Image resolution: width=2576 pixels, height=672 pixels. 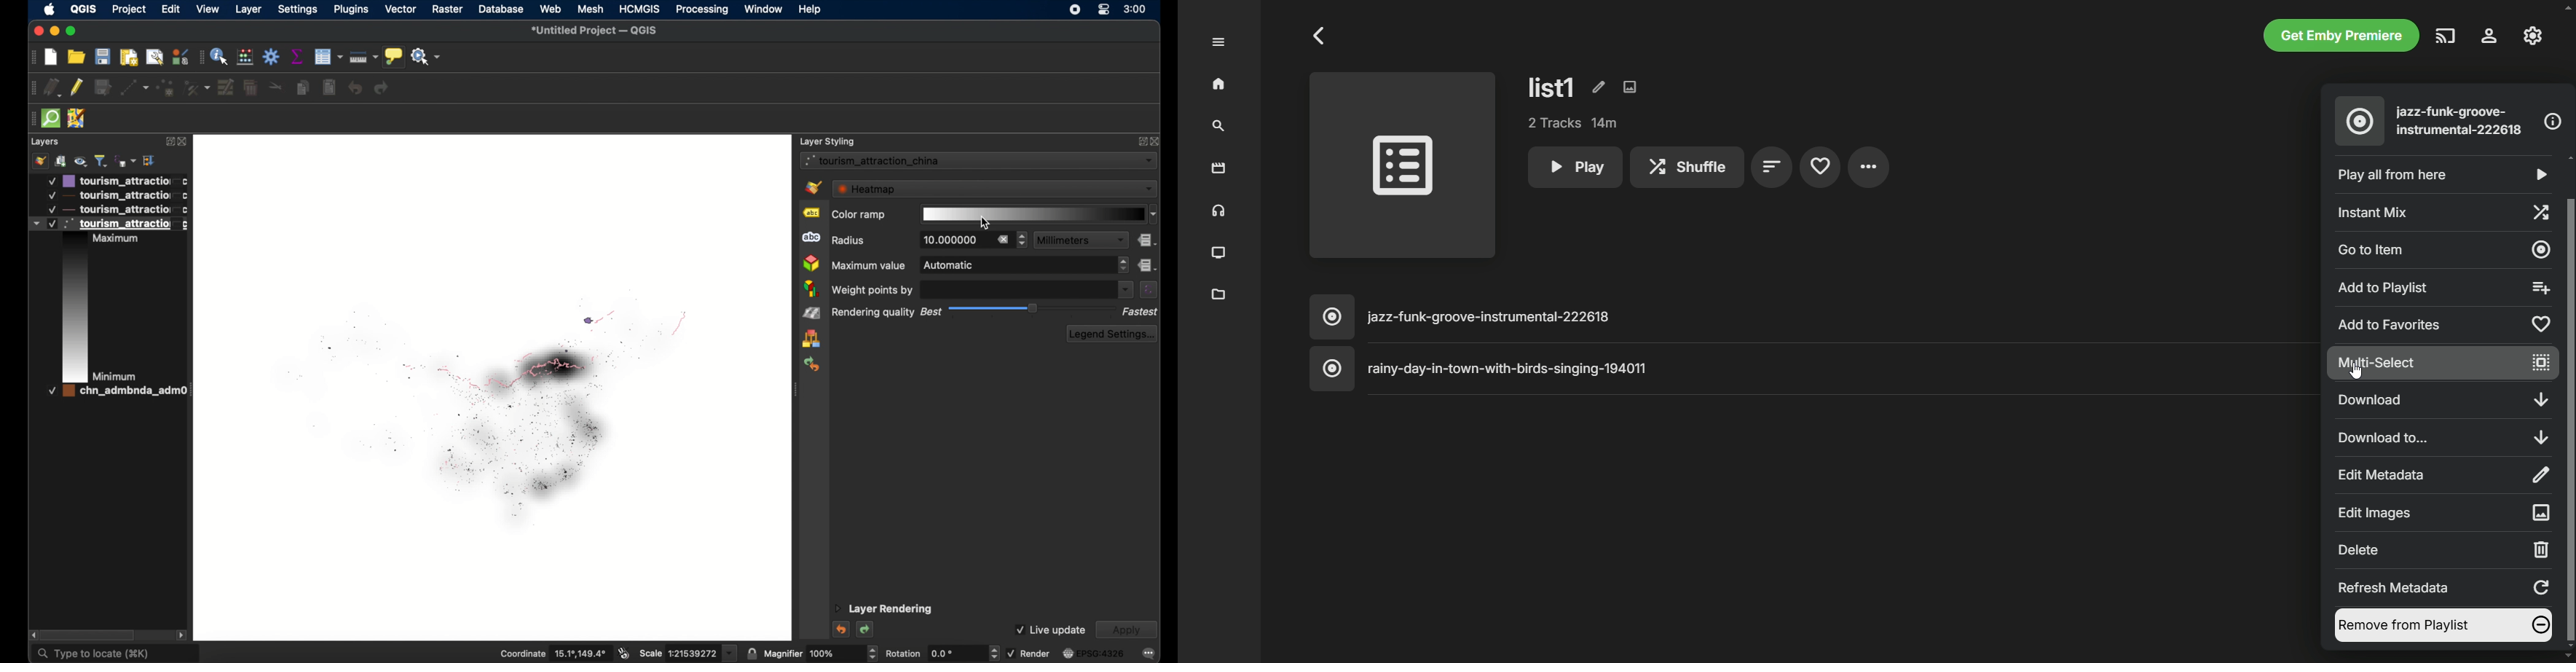 What do you see at coordinates (73, 31) in the screenshot?
I see `maximize` at bounding box center [73, 31].